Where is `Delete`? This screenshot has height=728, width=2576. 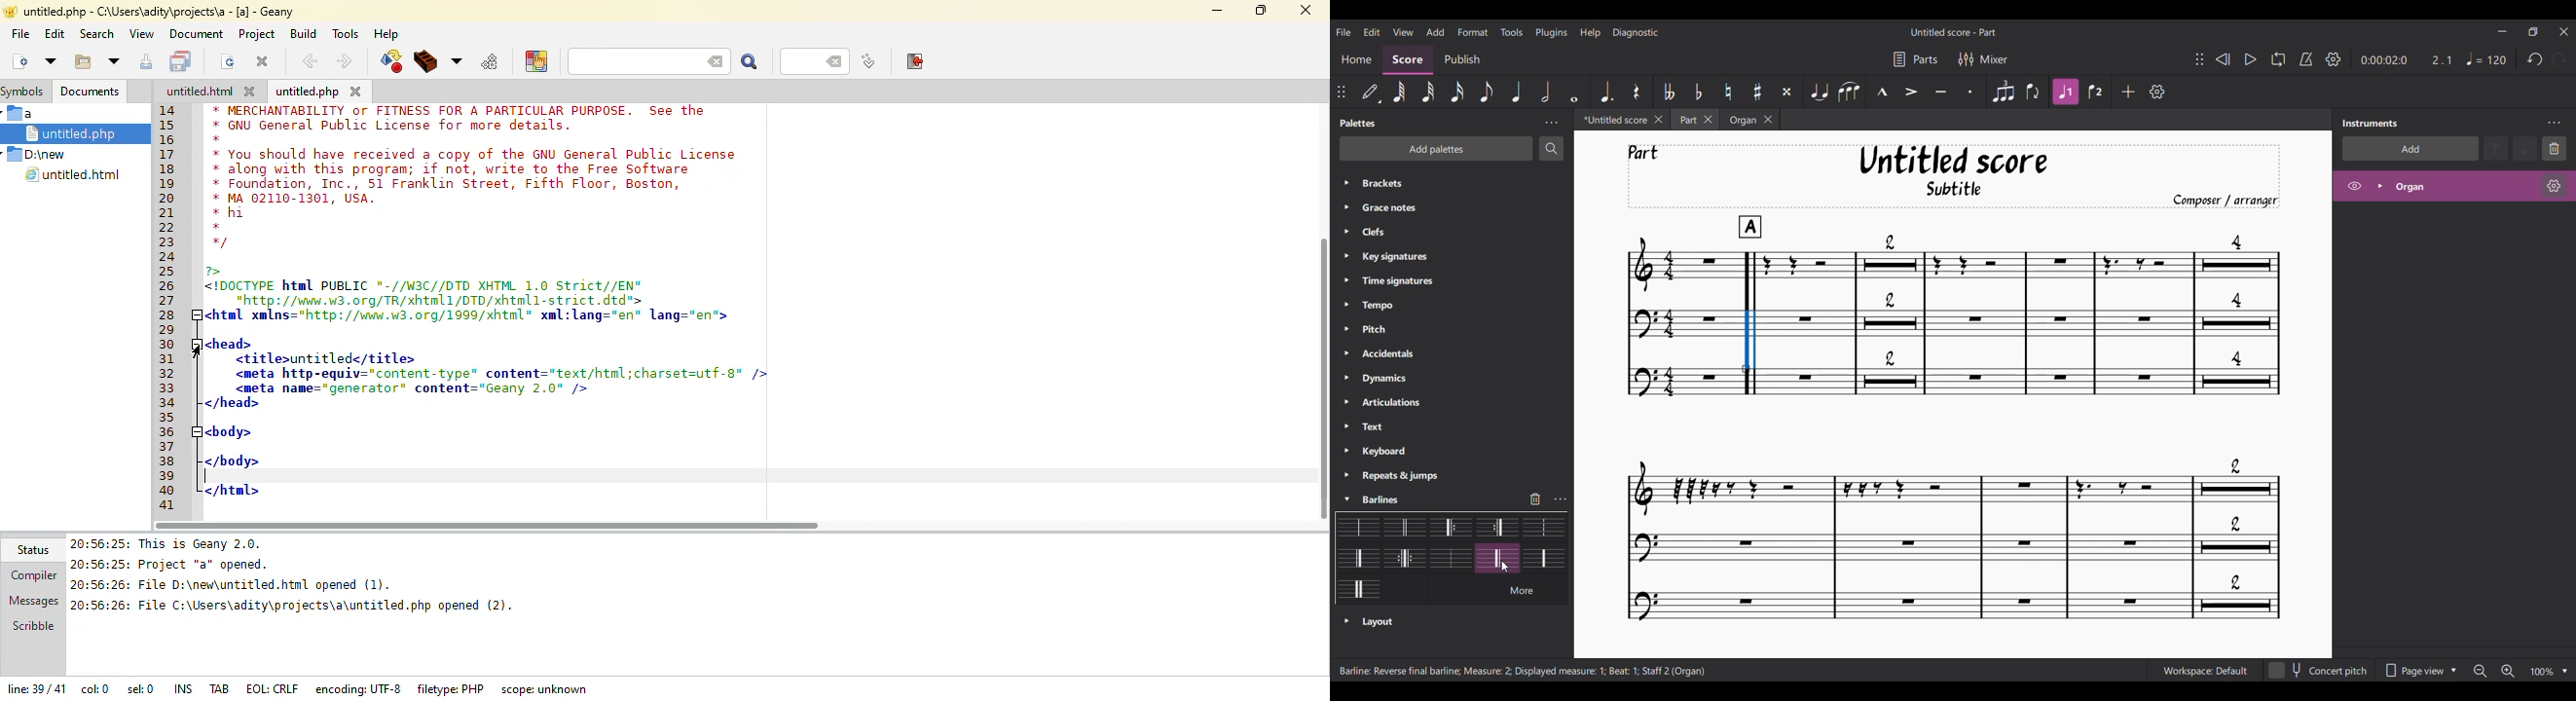 Delete is located at coordinates (2555, 149).